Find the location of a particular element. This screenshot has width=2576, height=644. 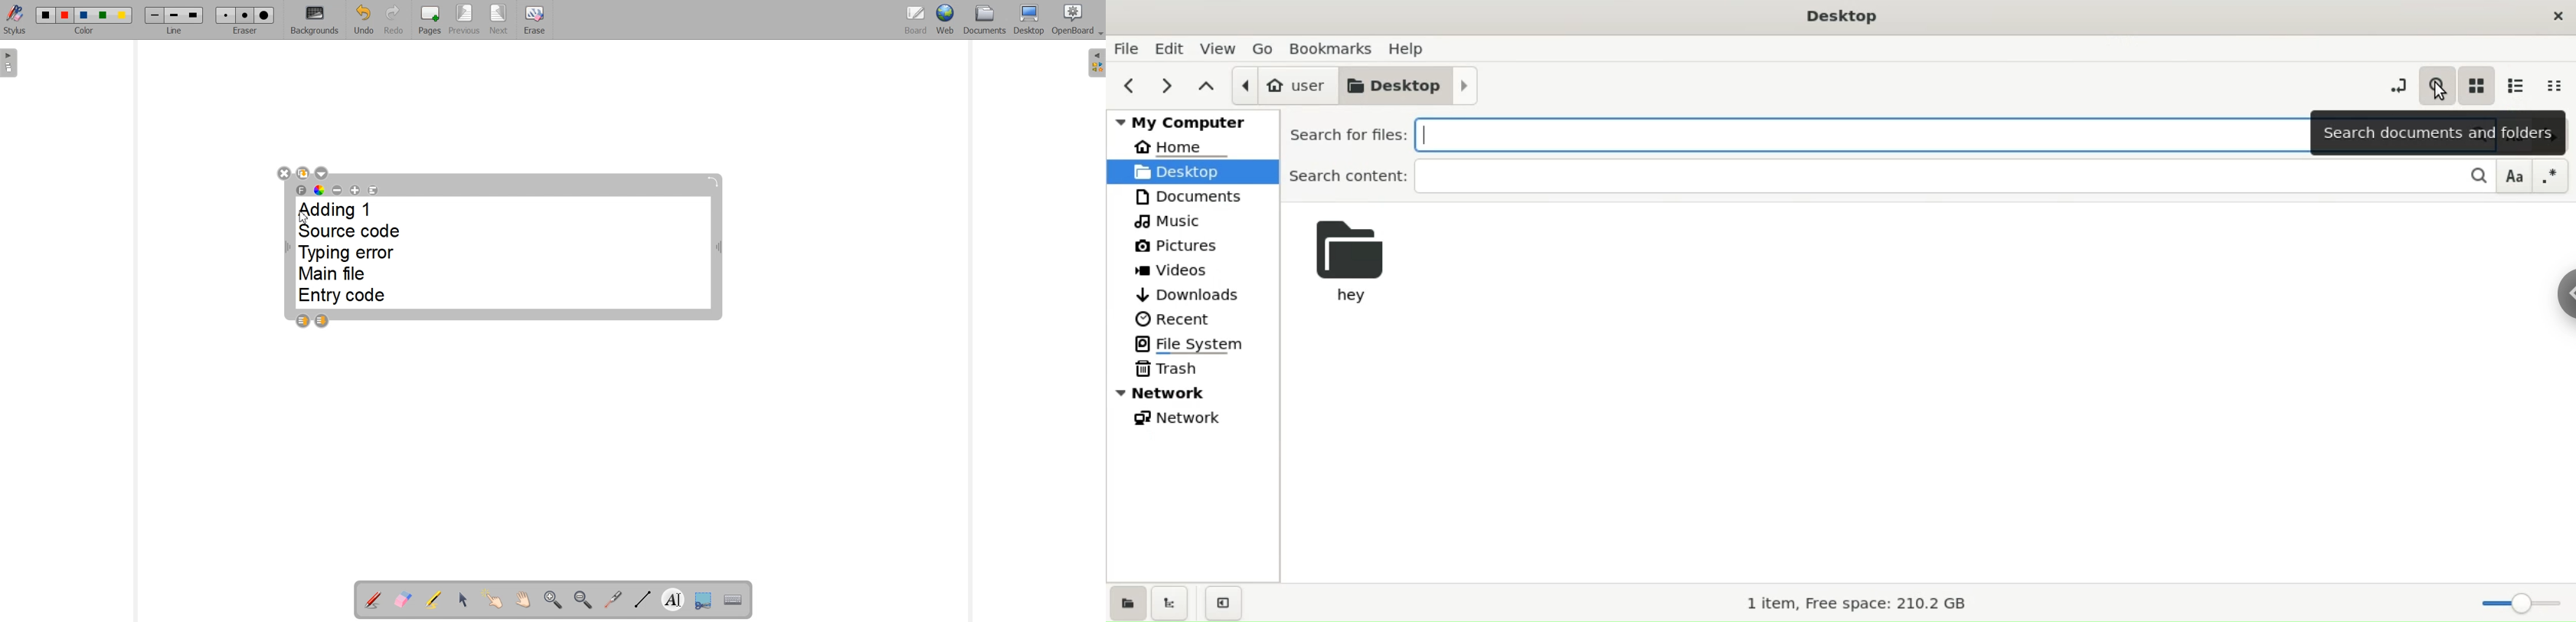

Interact with items is located at coordinates (494, 601).